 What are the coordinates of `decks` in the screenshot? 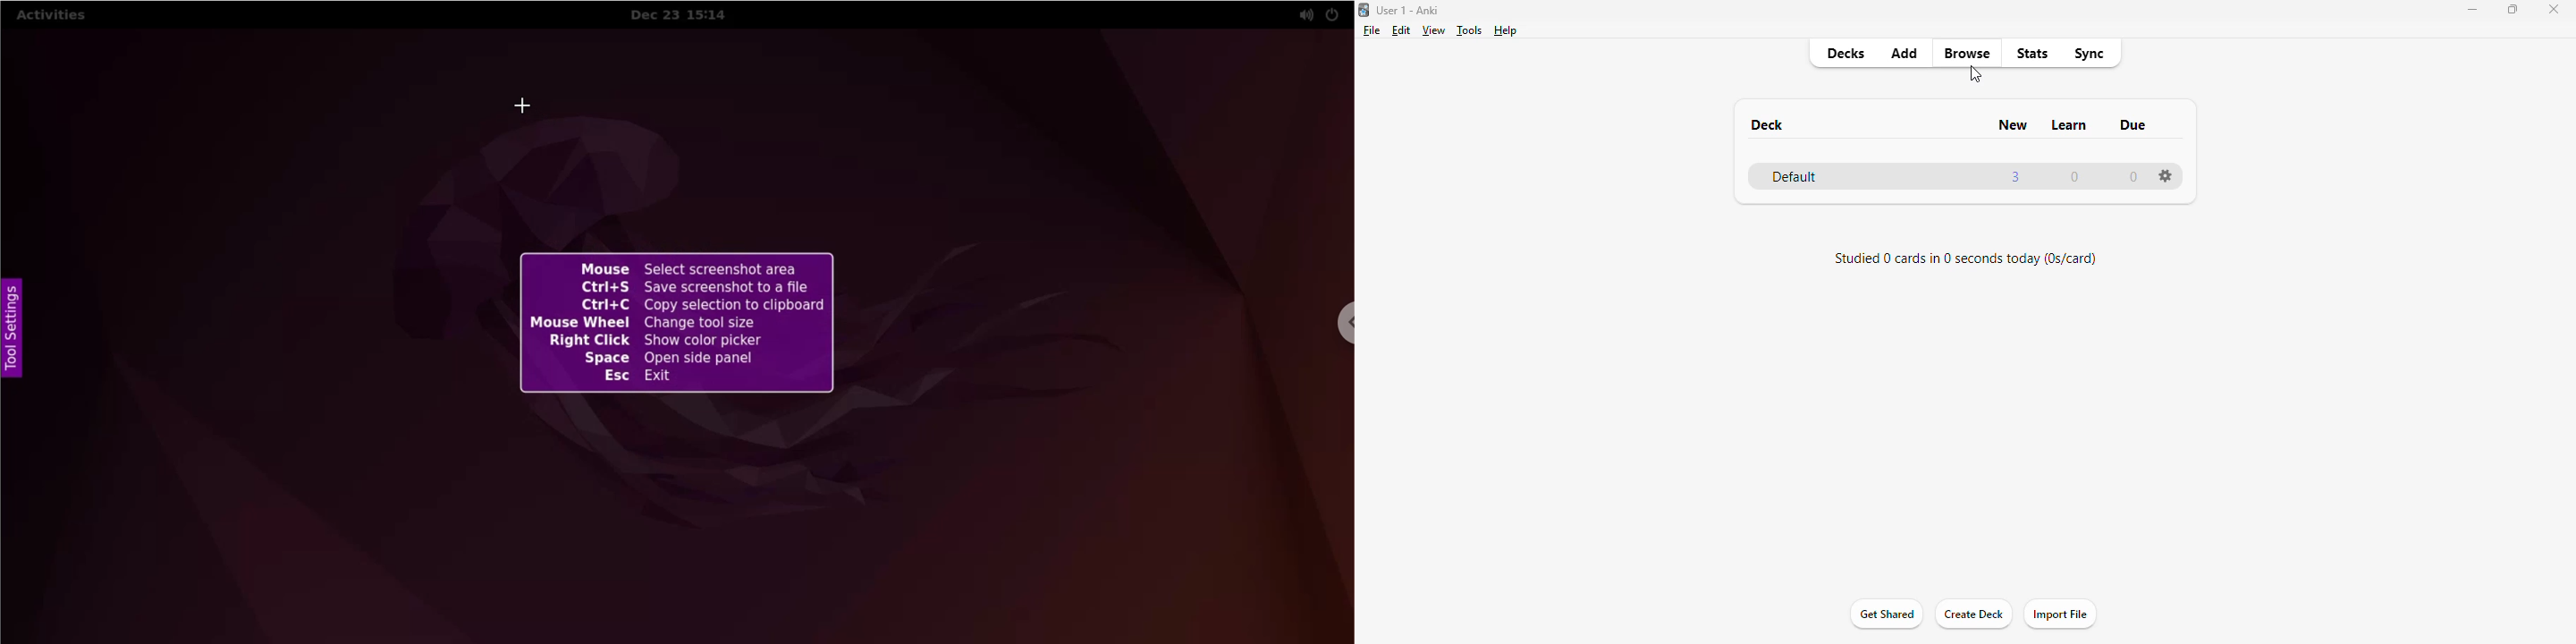 It's located at (1847, 53).